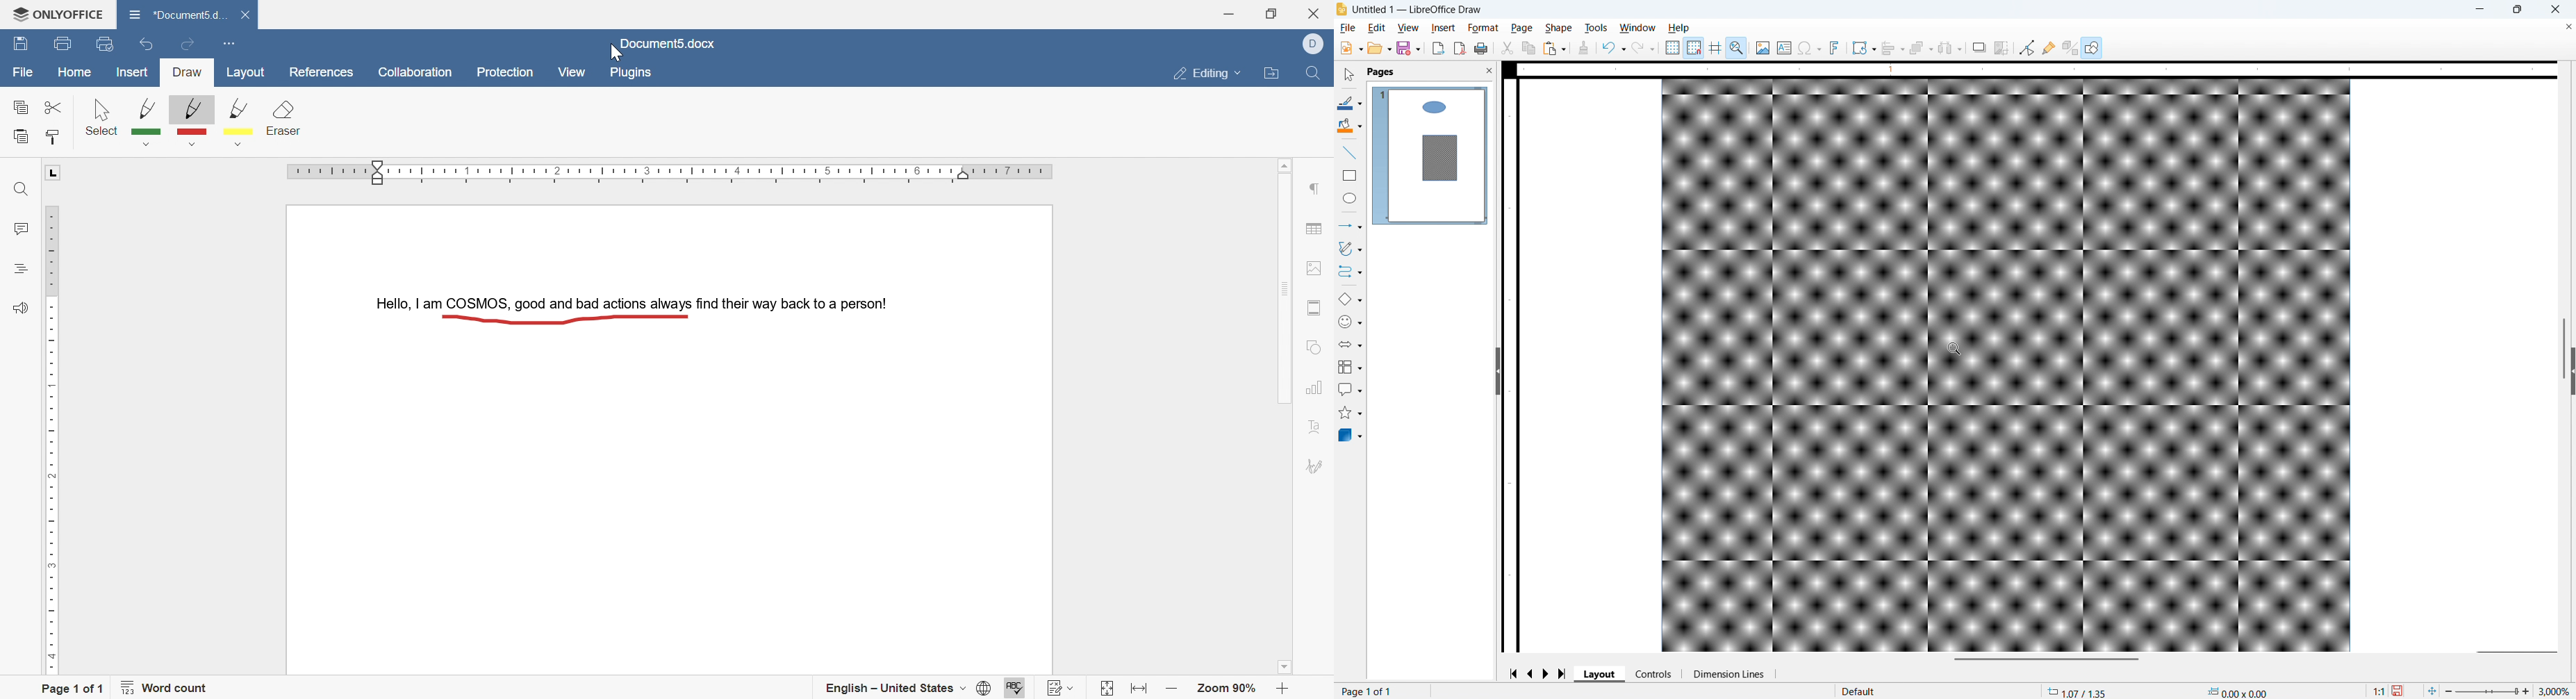 The image size is (2576, 700). Describe the element at coordinates (1715, 47) in the screenshot. I see `Guidelines while moving ` at that location.